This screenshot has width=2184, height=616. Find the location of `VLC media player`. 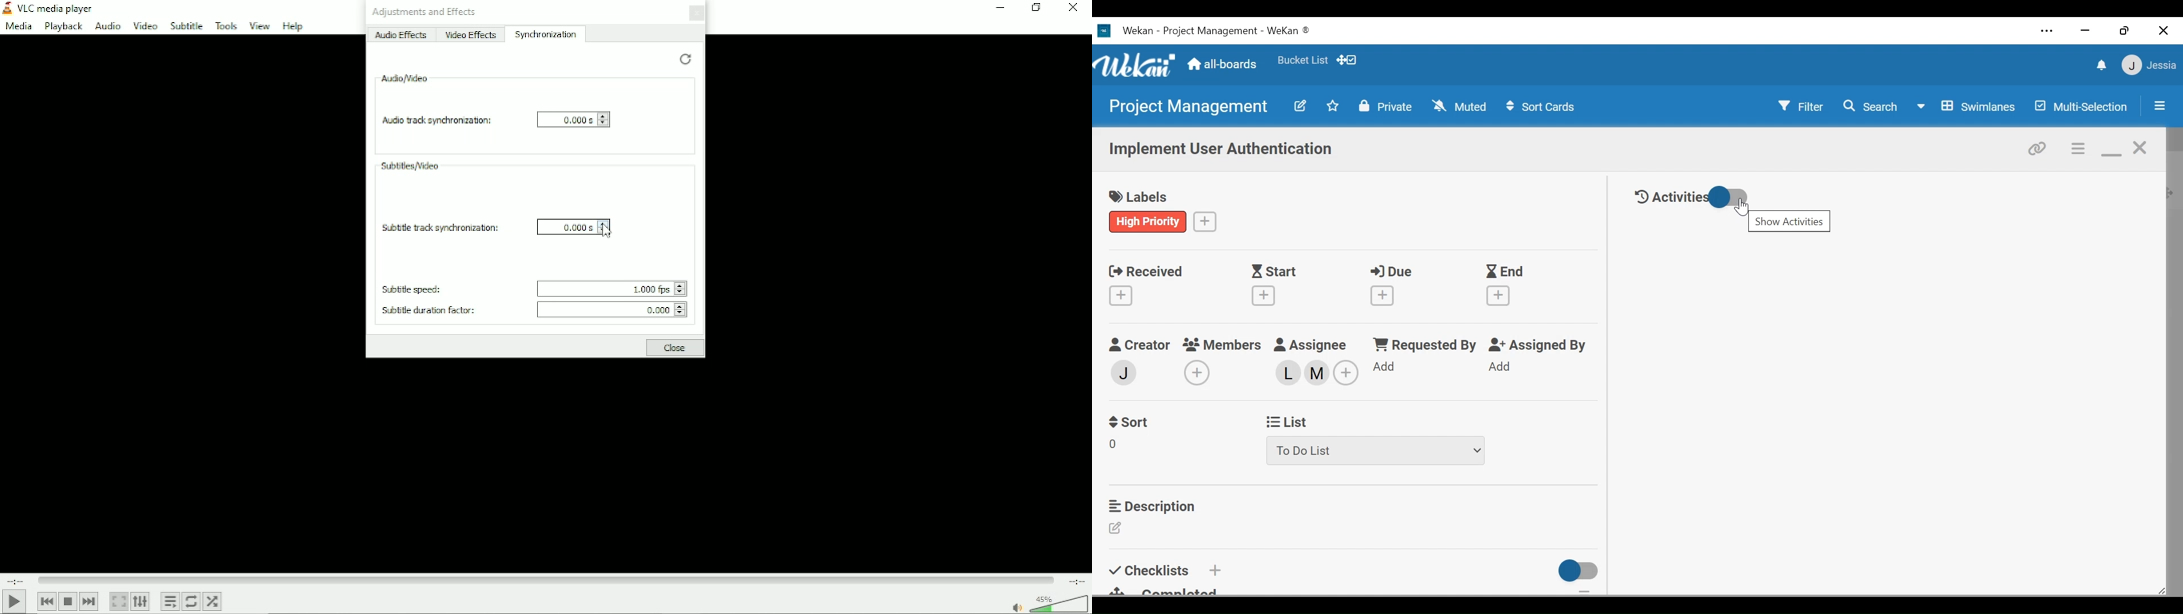

VLC media player is located at coordinates (50, 8).